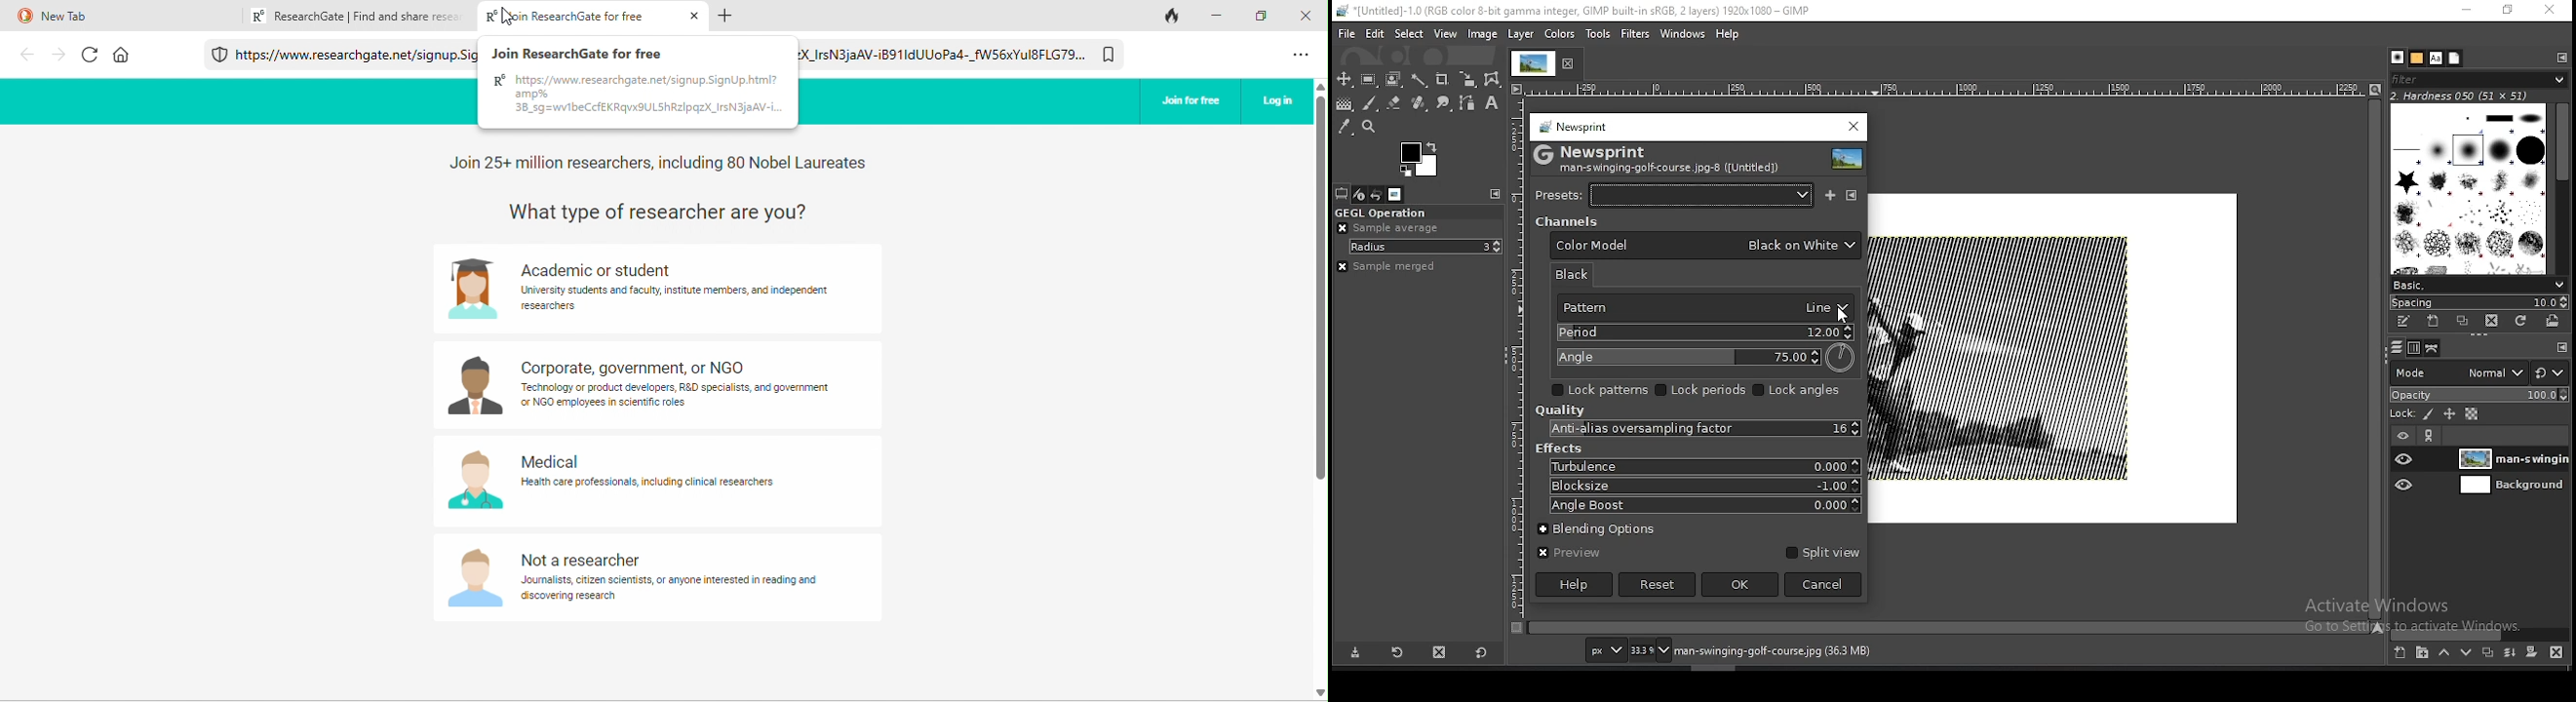 This screenshot has width=2576, height=728. Describe the element at coordinates (1465, 102) in the screenshot. I see `paths tool` at that location.